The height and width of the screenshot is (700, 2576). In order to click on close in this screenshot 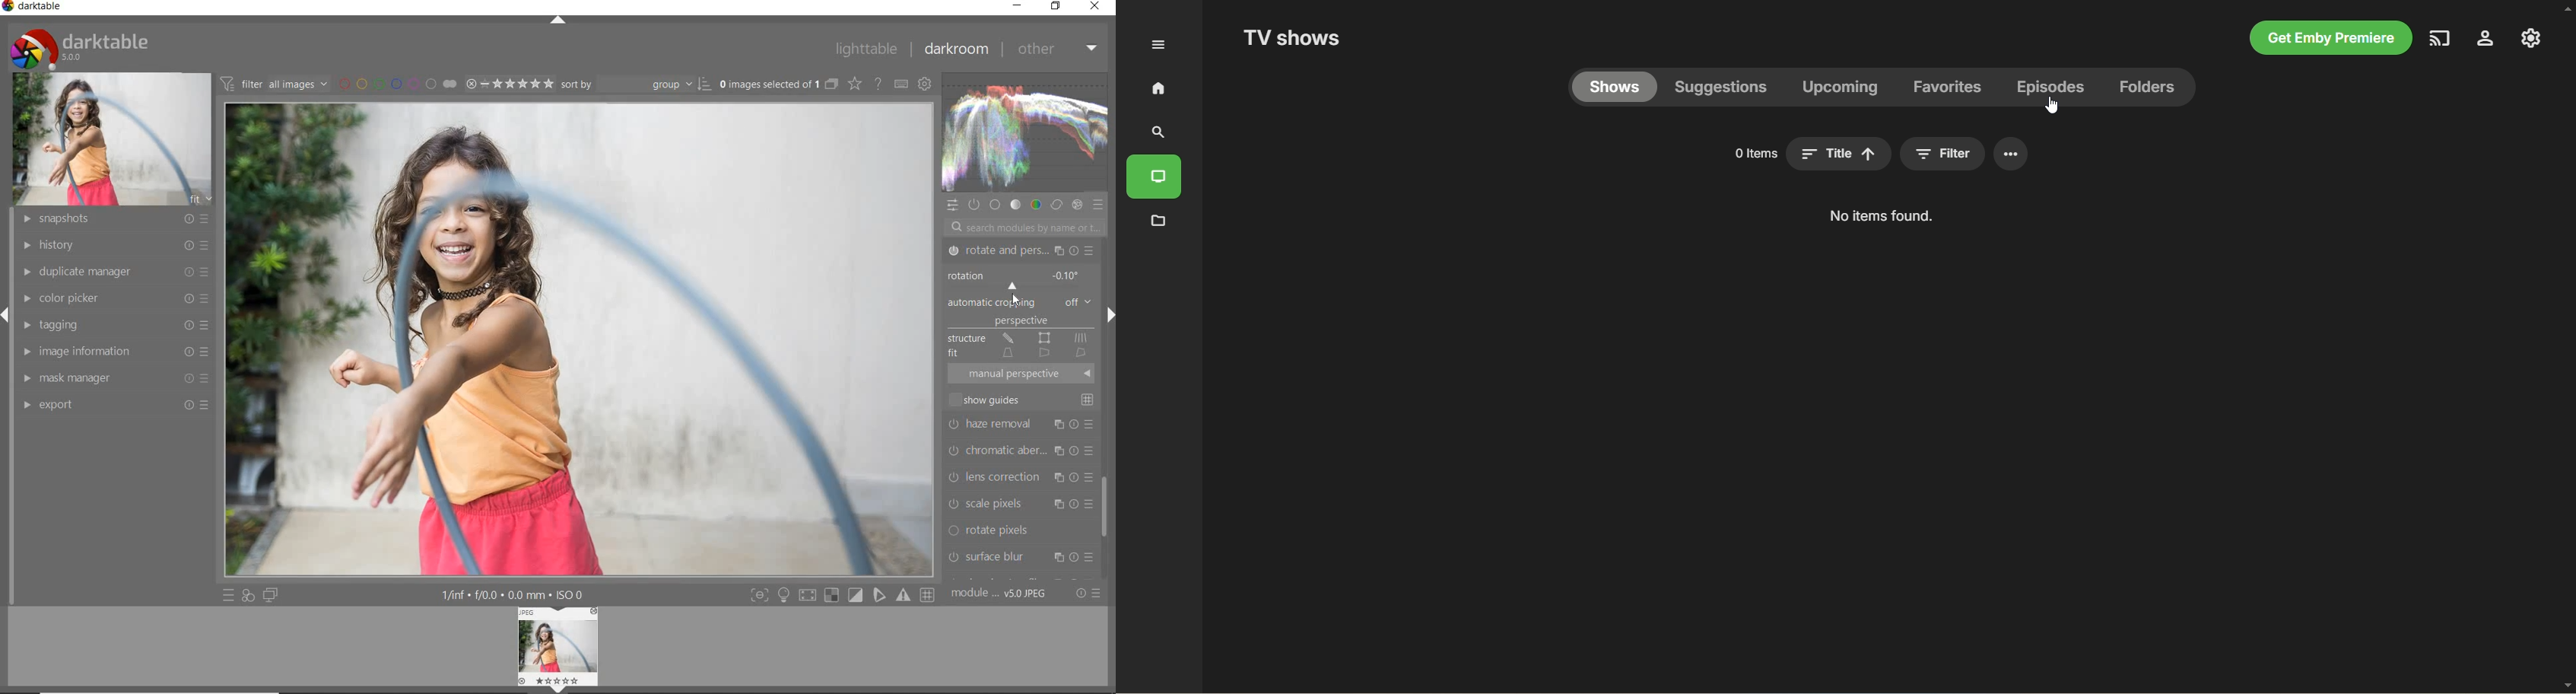, I will do `click(1096, 6)`.